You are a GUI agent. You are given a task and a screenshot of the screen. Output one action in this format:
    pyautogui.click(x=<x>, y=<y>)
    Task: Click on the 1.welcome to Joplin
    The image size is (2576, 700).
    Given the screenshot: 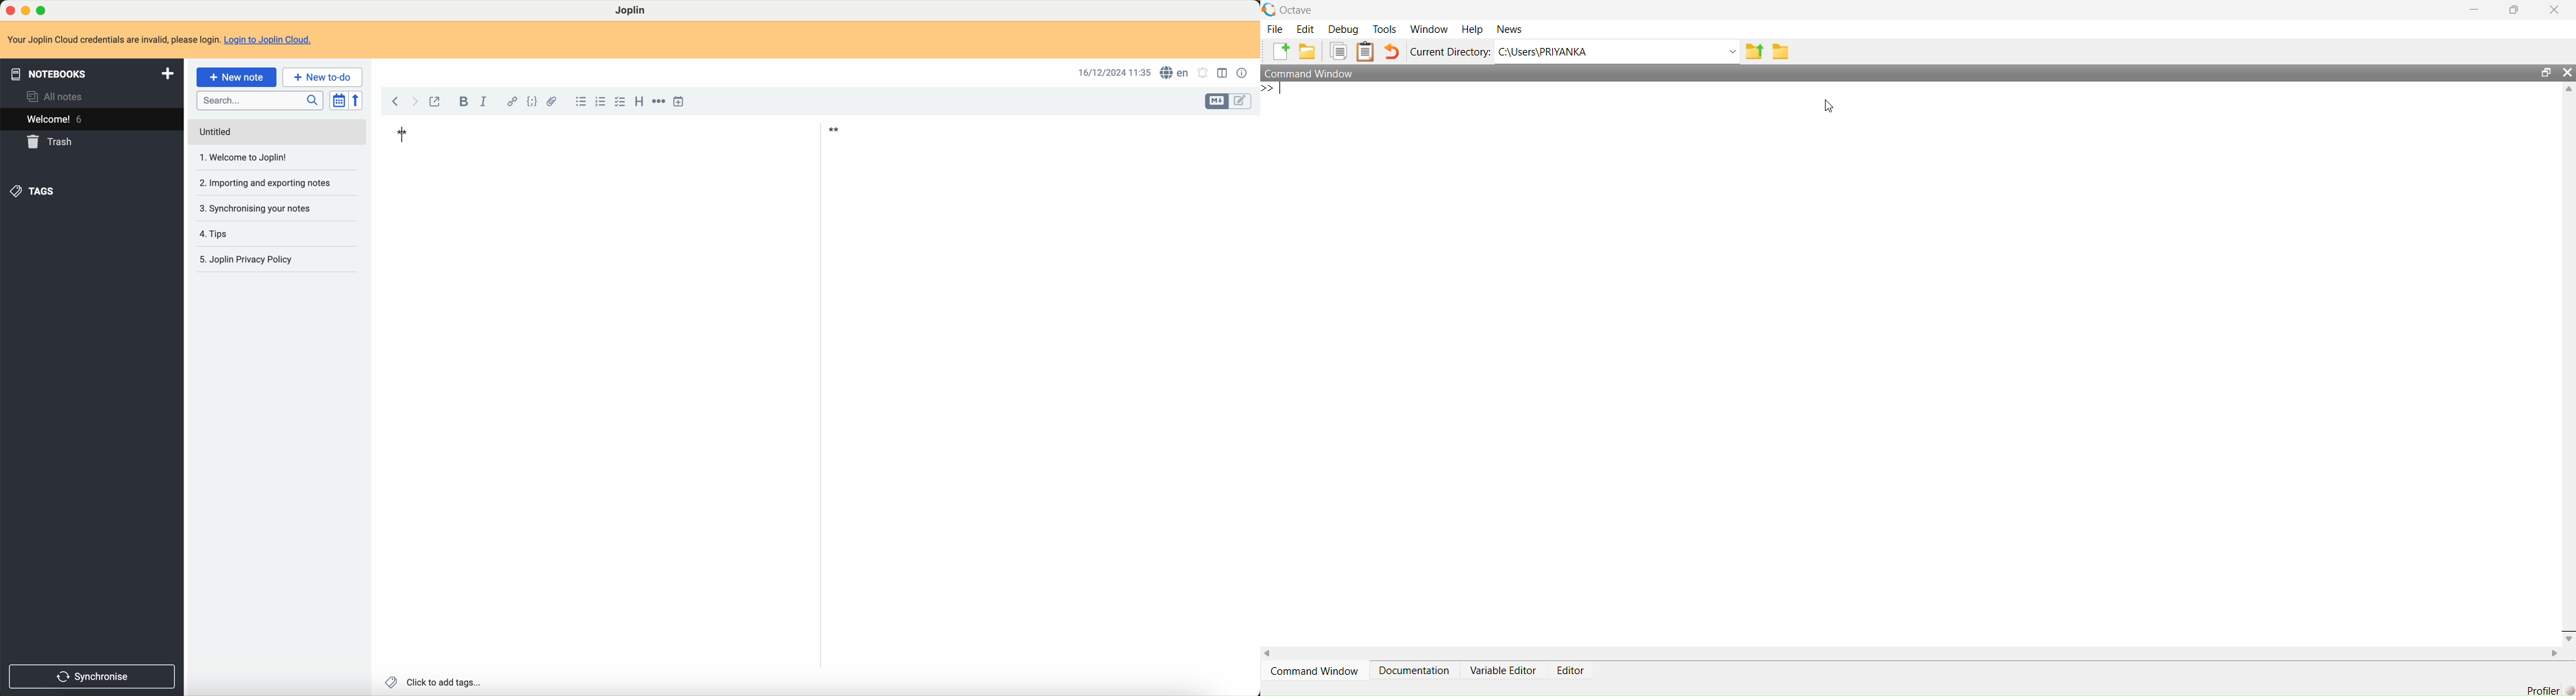 What is the action you would take?
    pyautogui.click(x=247, y=159)
    